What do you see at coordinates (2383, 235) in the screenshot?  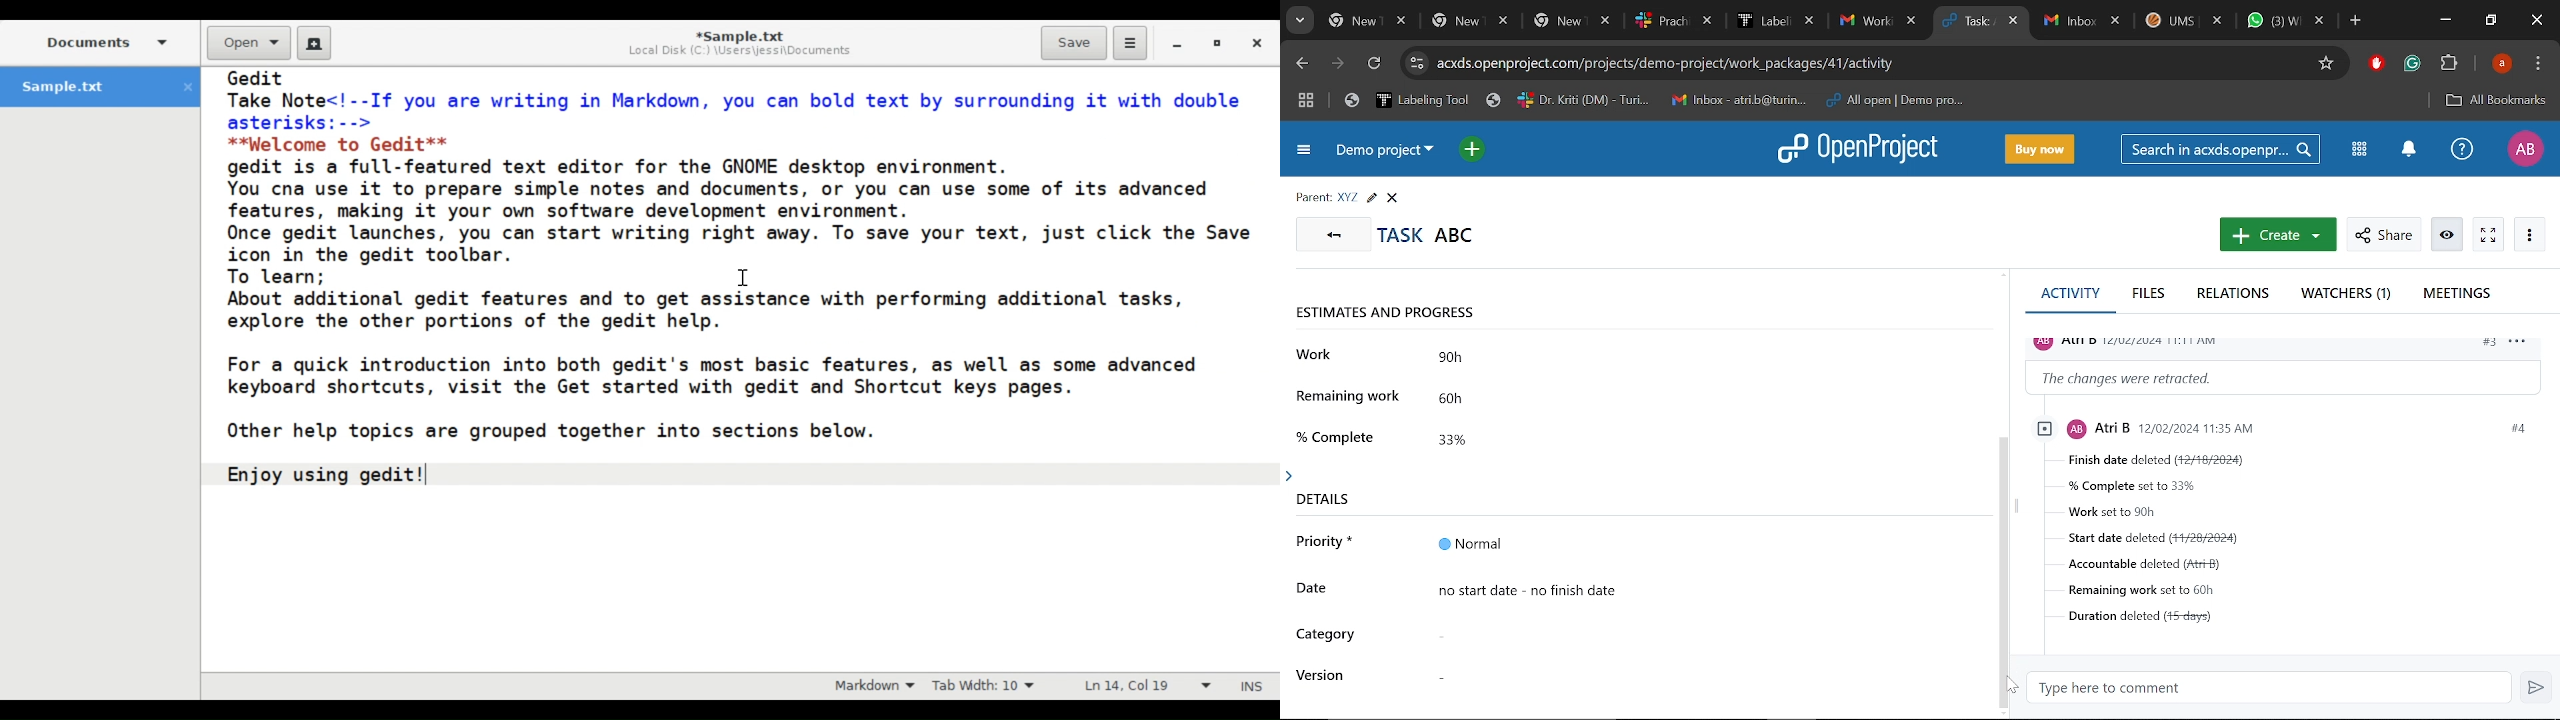 I see `Share` at bounding box center [2383, 235].